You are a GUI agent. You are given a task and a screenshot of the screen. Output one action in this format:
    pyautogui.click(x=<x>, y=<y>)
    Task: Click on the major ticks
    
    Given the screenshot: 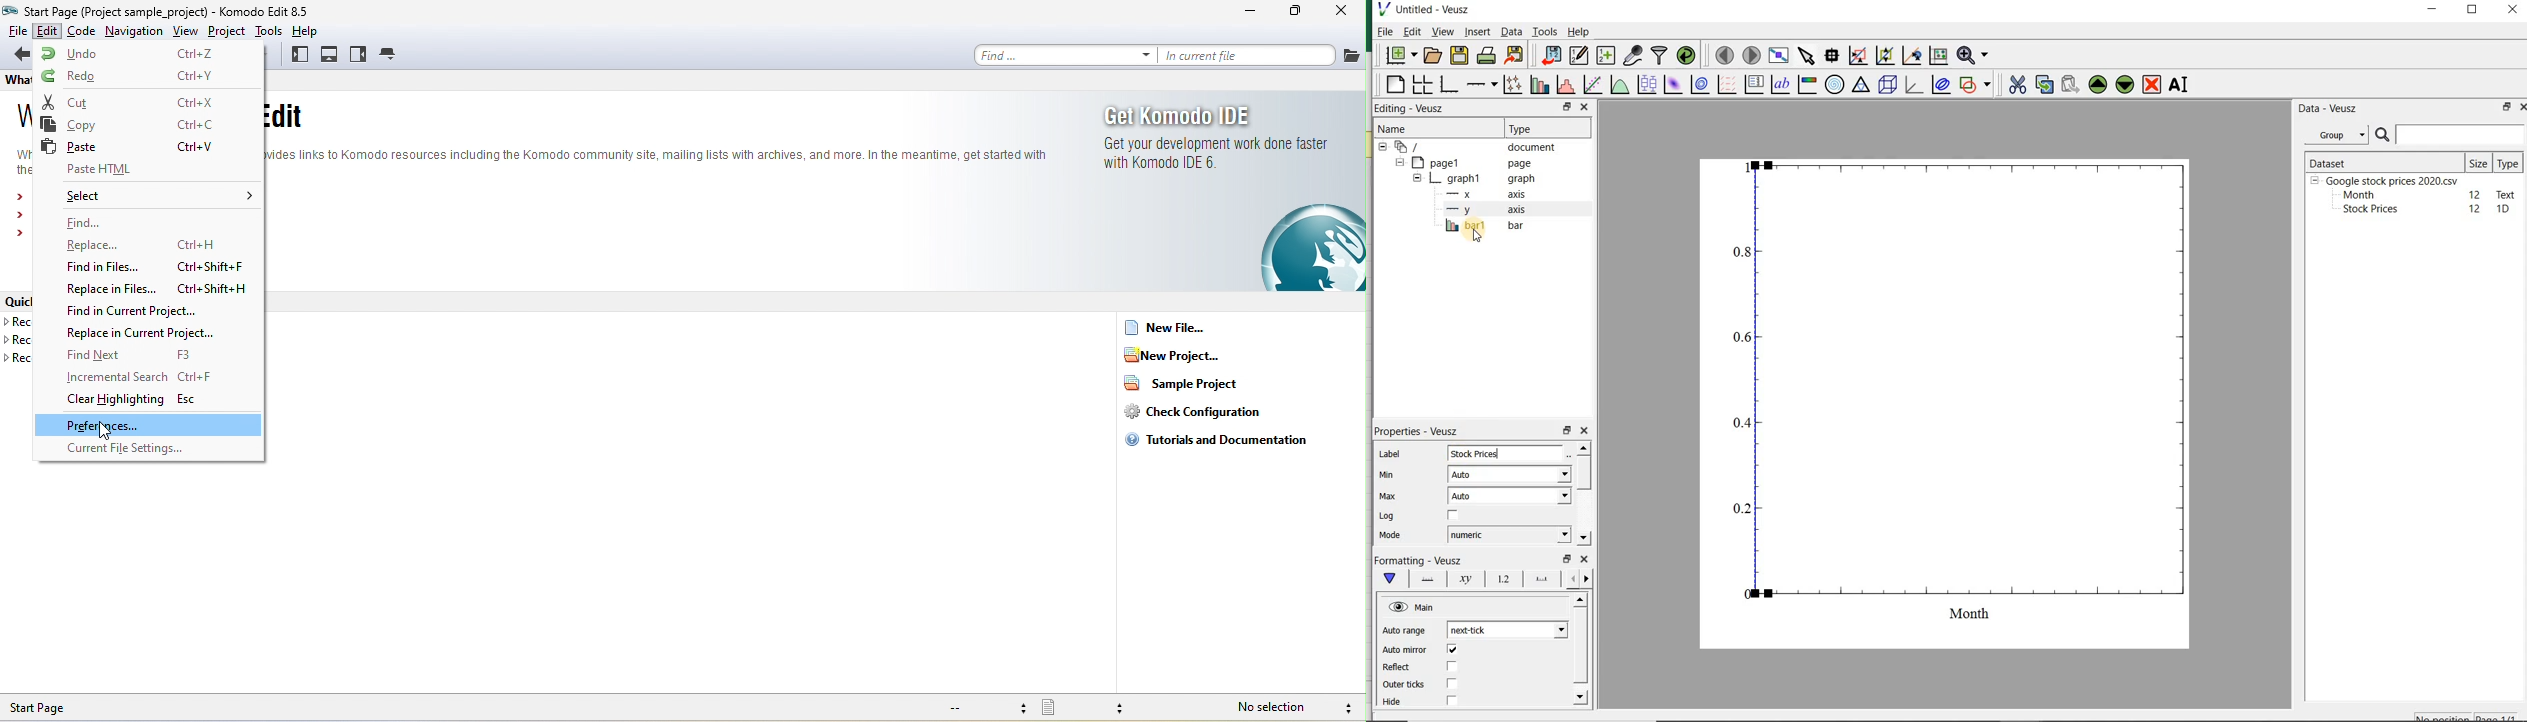 What is the action you would take?
    pyautogui.click(x=1540, y=581)
    